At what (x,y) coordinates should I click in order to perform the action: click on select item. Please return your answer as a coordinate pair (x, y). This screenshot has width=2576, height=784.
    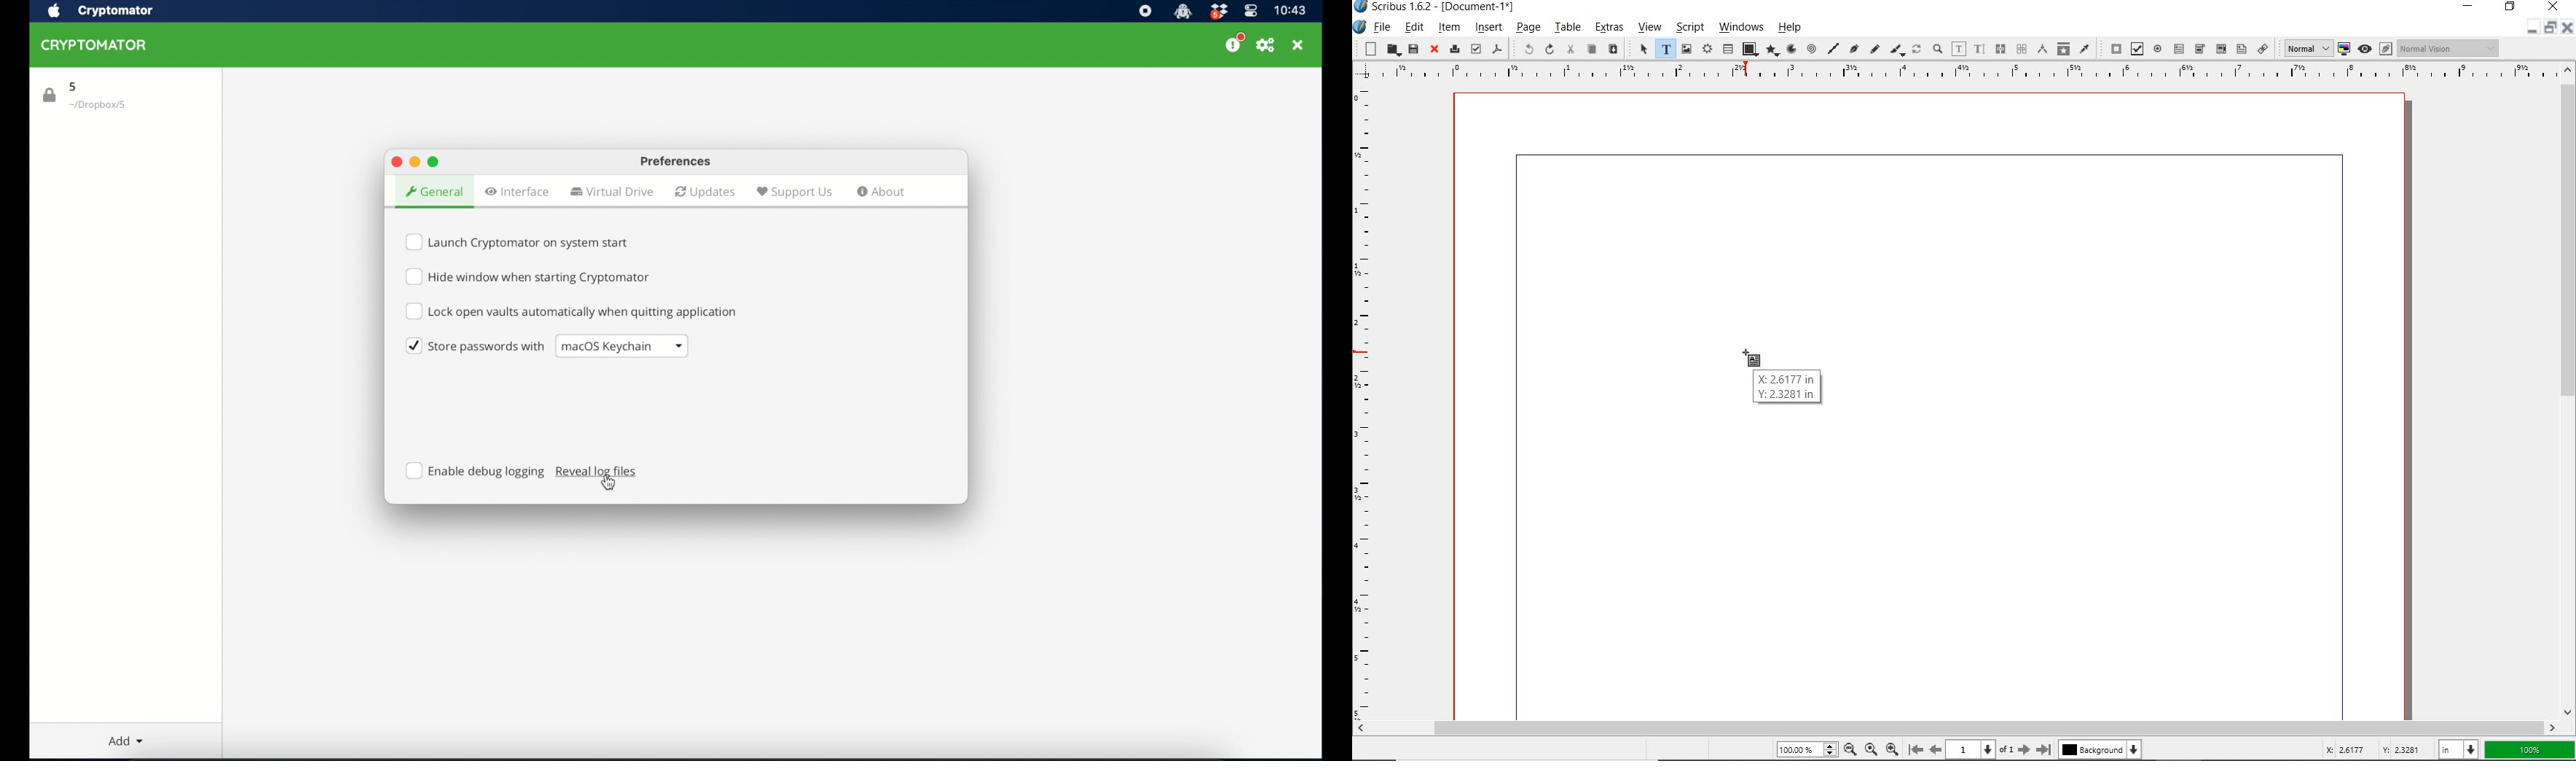
    Looking at the image, I should click on (1643, 49).